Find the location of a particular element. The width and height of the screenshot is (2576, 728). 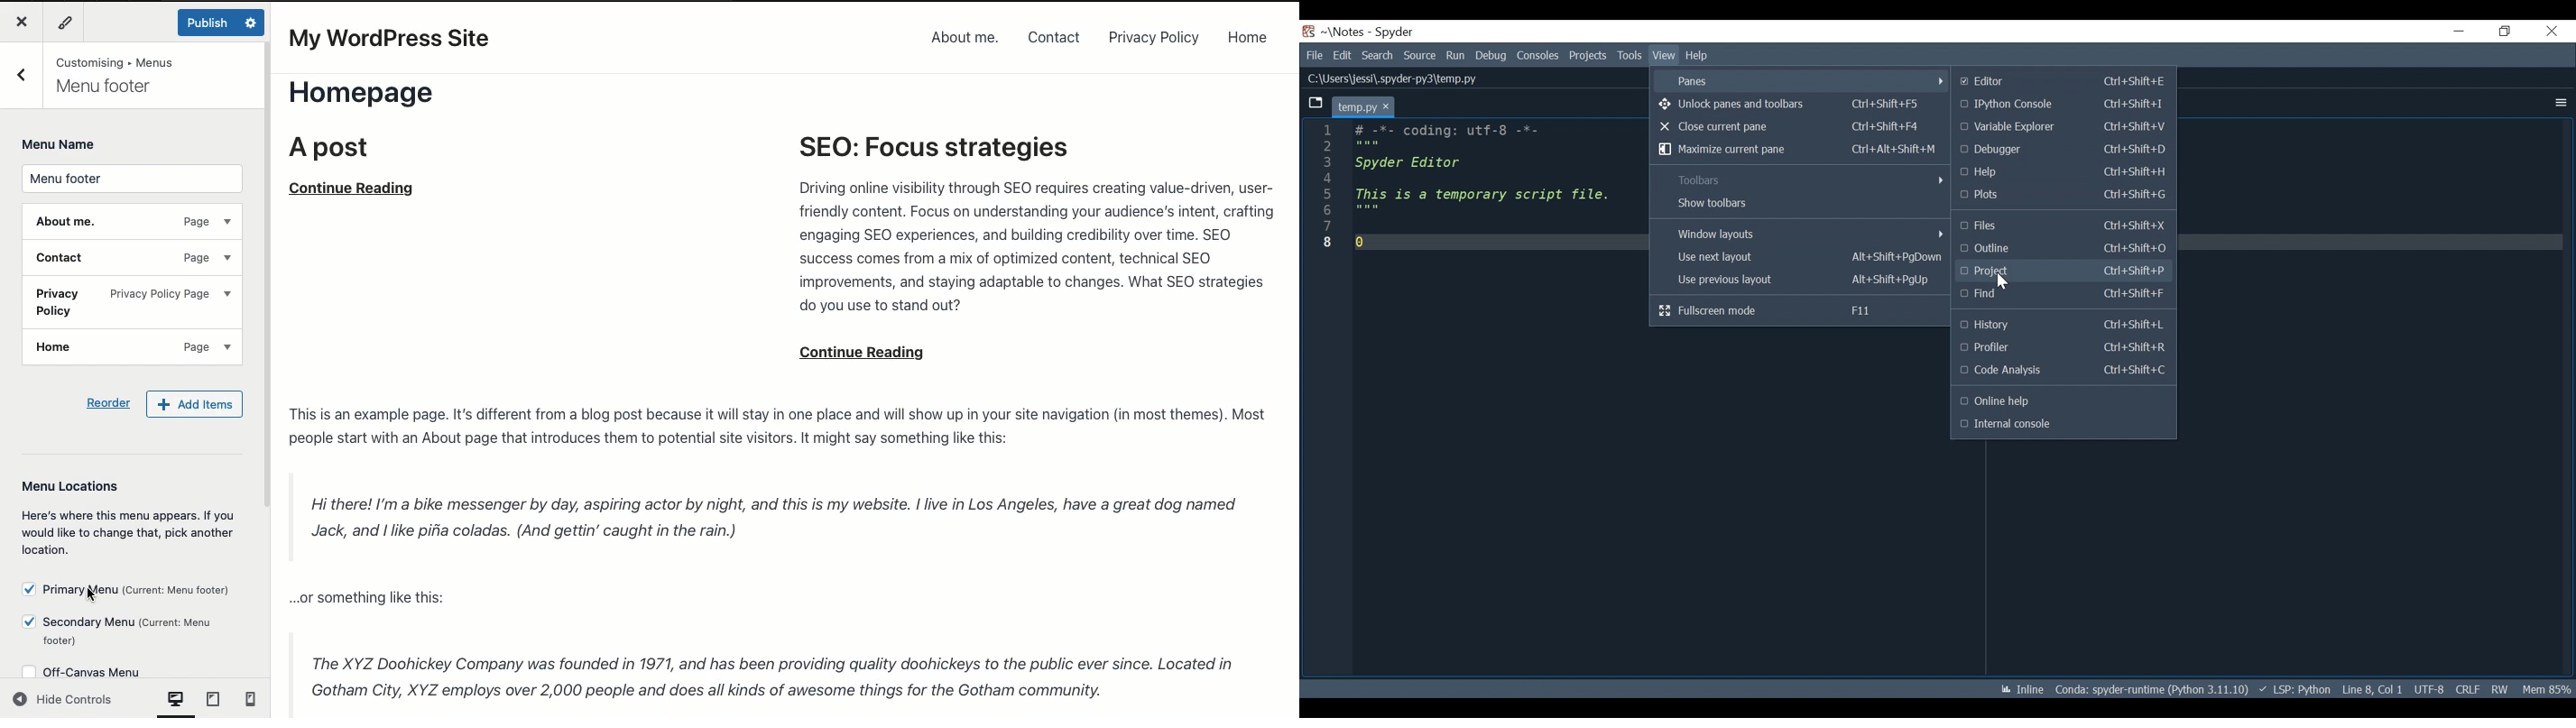

More Options is located at coordinates (2559, 103).